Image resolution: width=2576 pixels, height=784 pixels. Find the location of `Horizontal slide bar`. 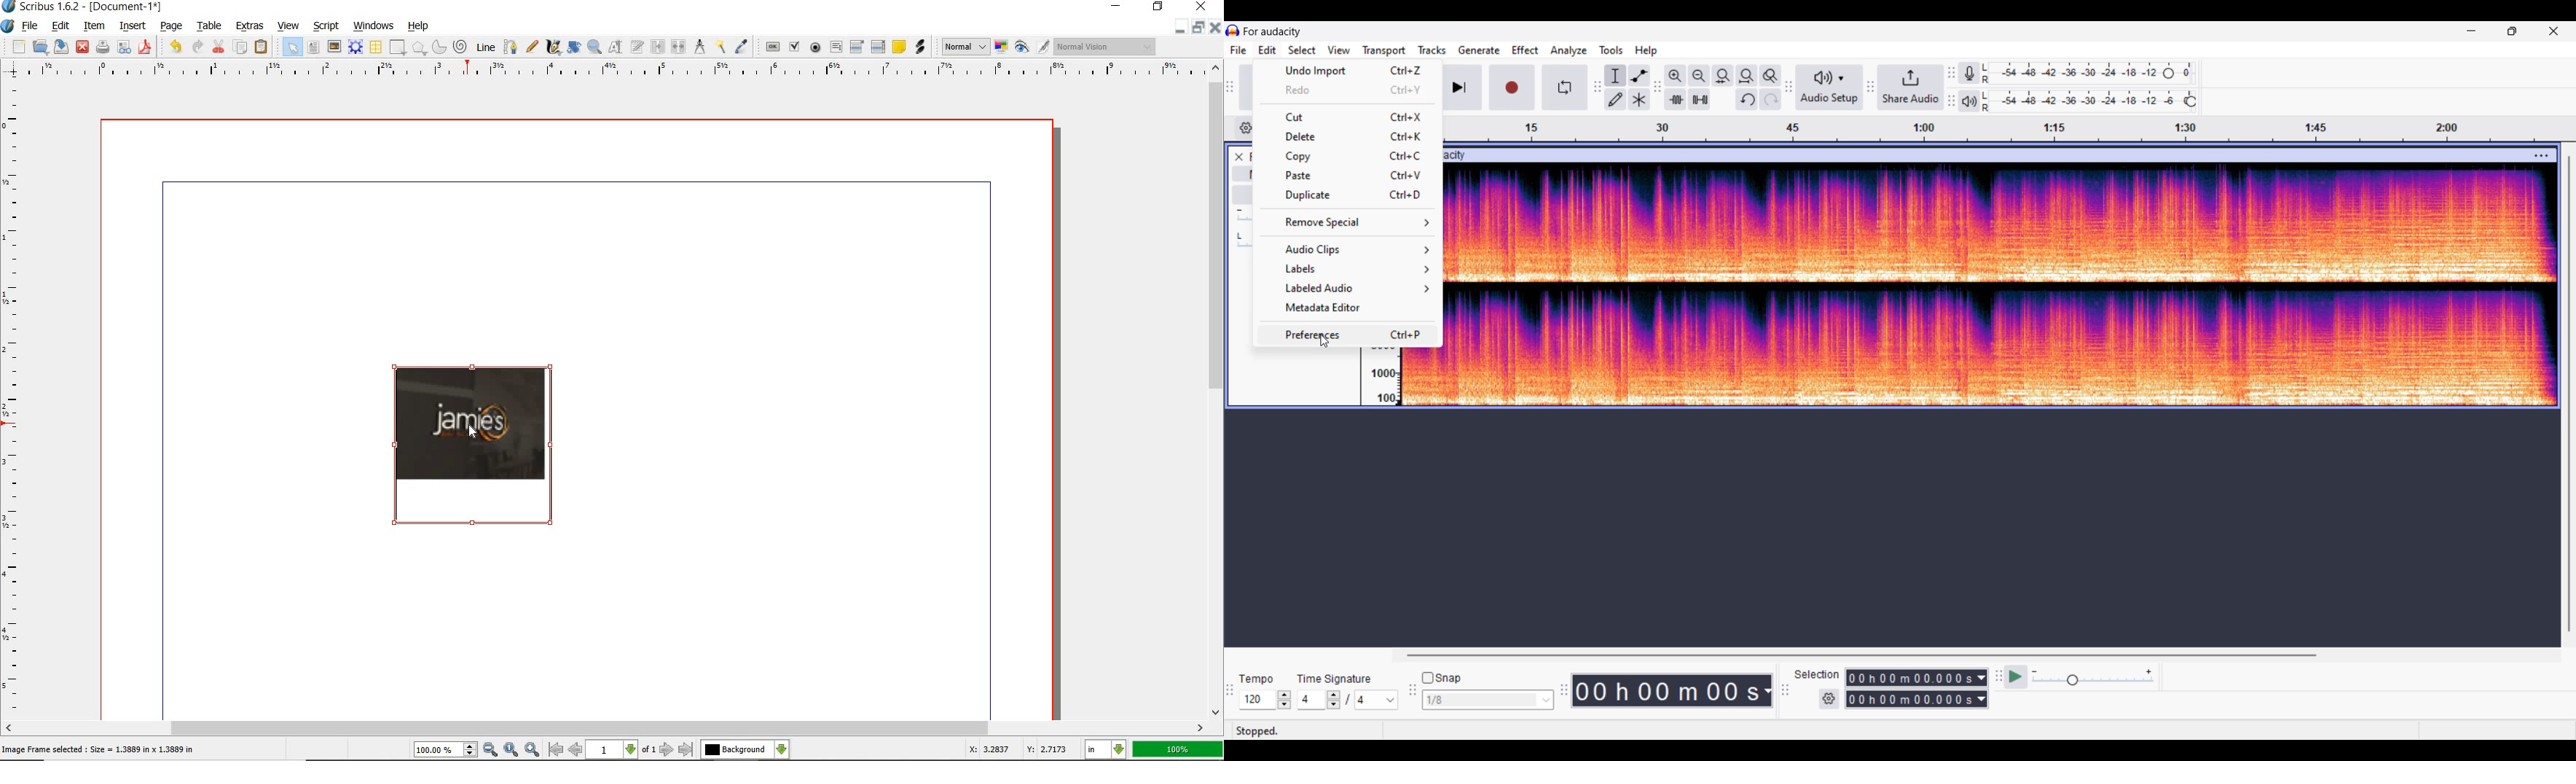

Horizontal slide bar is located at coordinates (1866, 655).